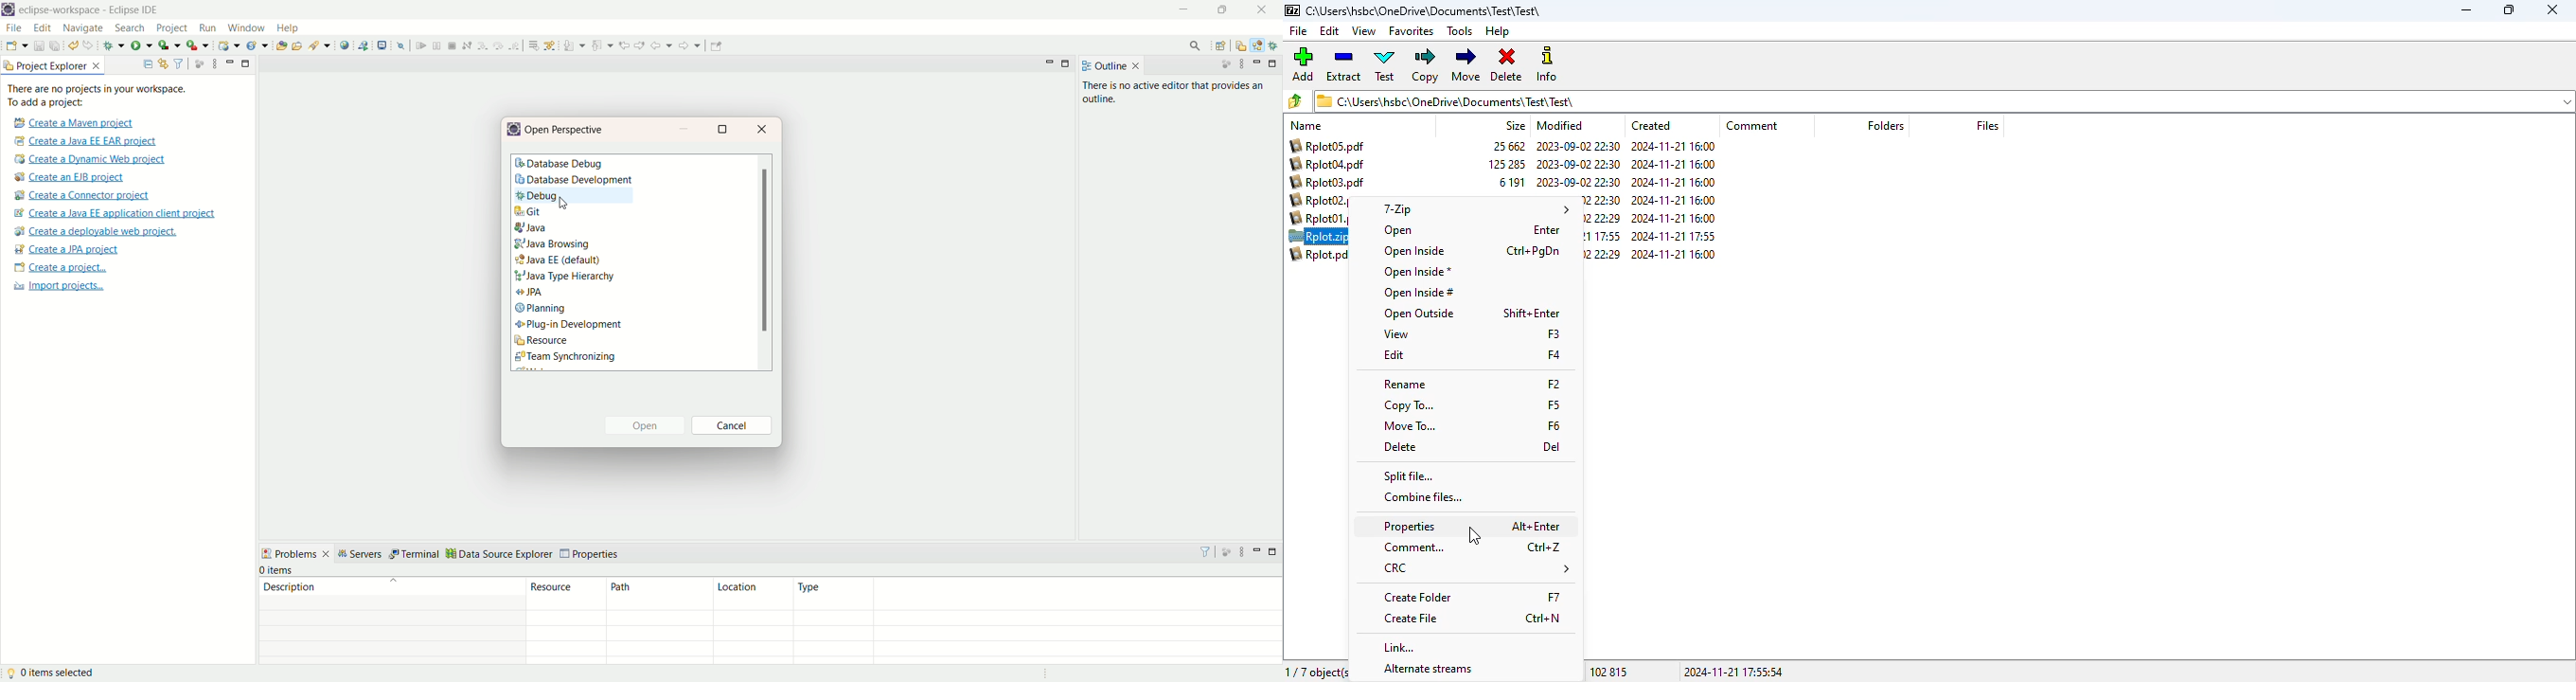  What do you see at coordinates (1050, 62) in the screenshot?
I see `minimize` at bounding box center [1050, 62].